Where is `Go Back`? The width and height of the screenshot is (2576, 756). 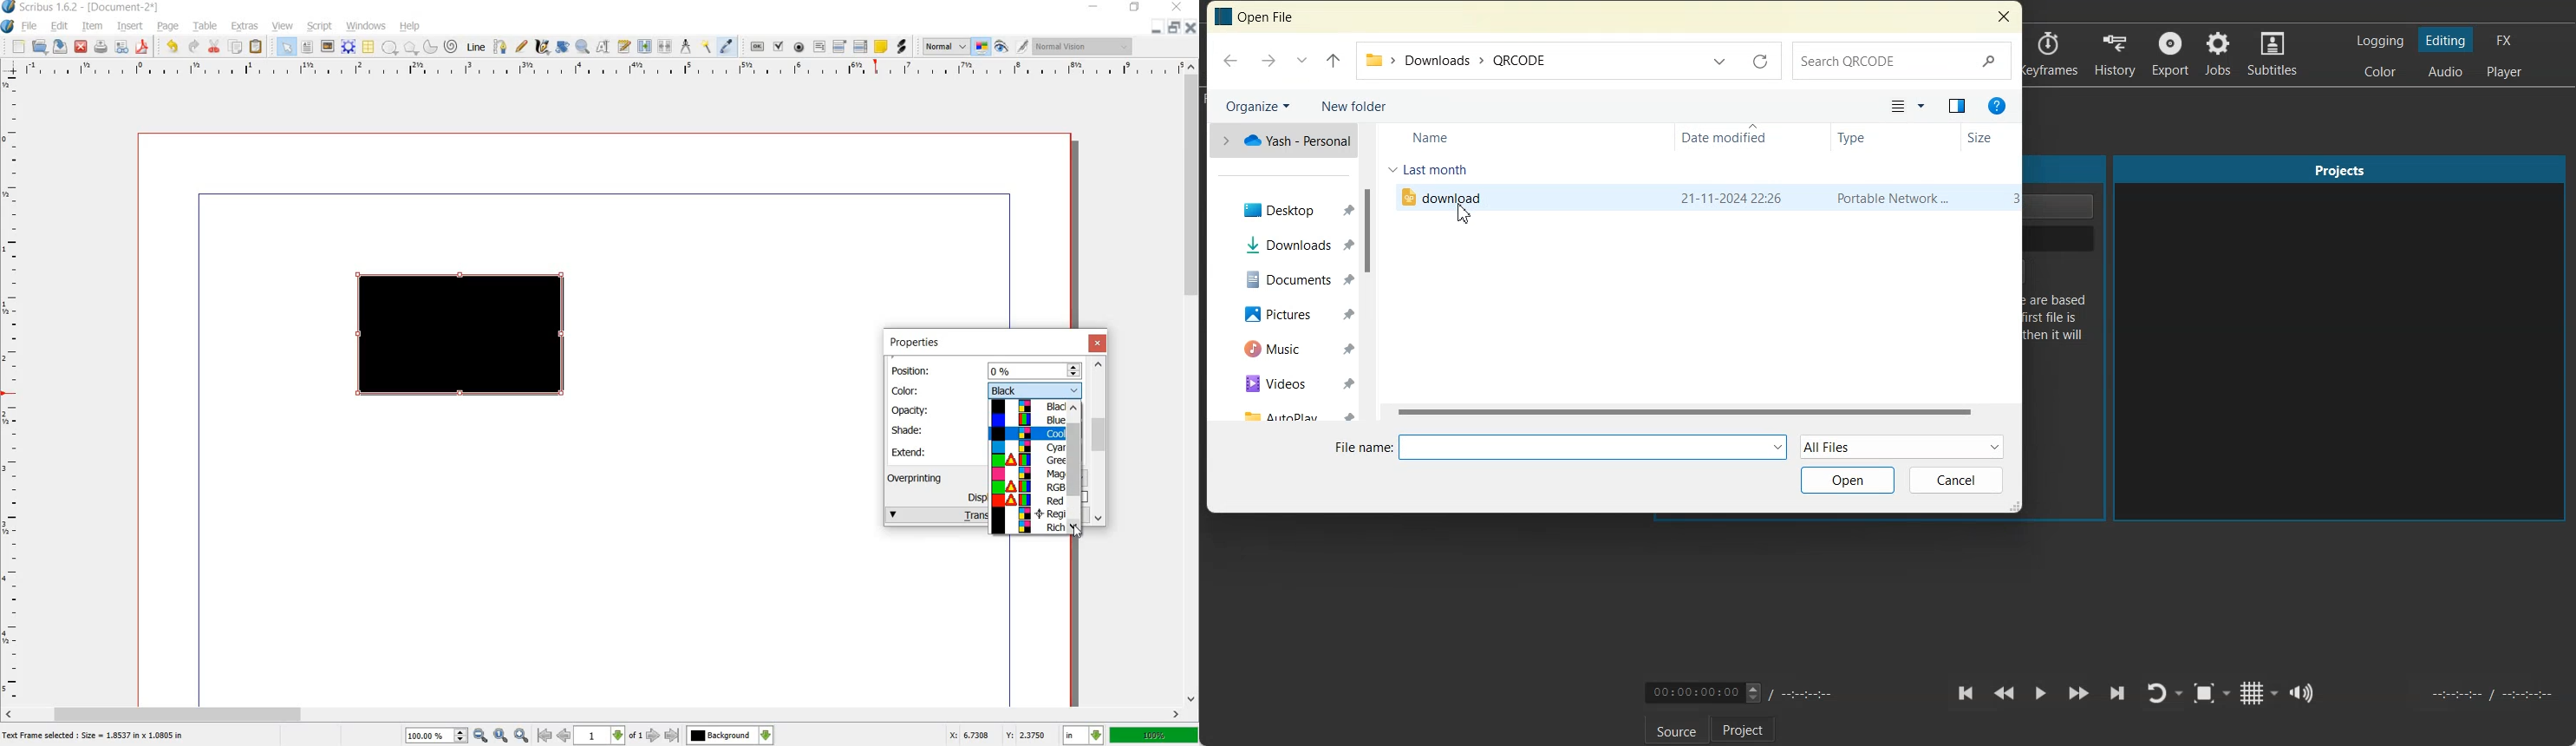
Go Back is located at coordinates (1232, 60).